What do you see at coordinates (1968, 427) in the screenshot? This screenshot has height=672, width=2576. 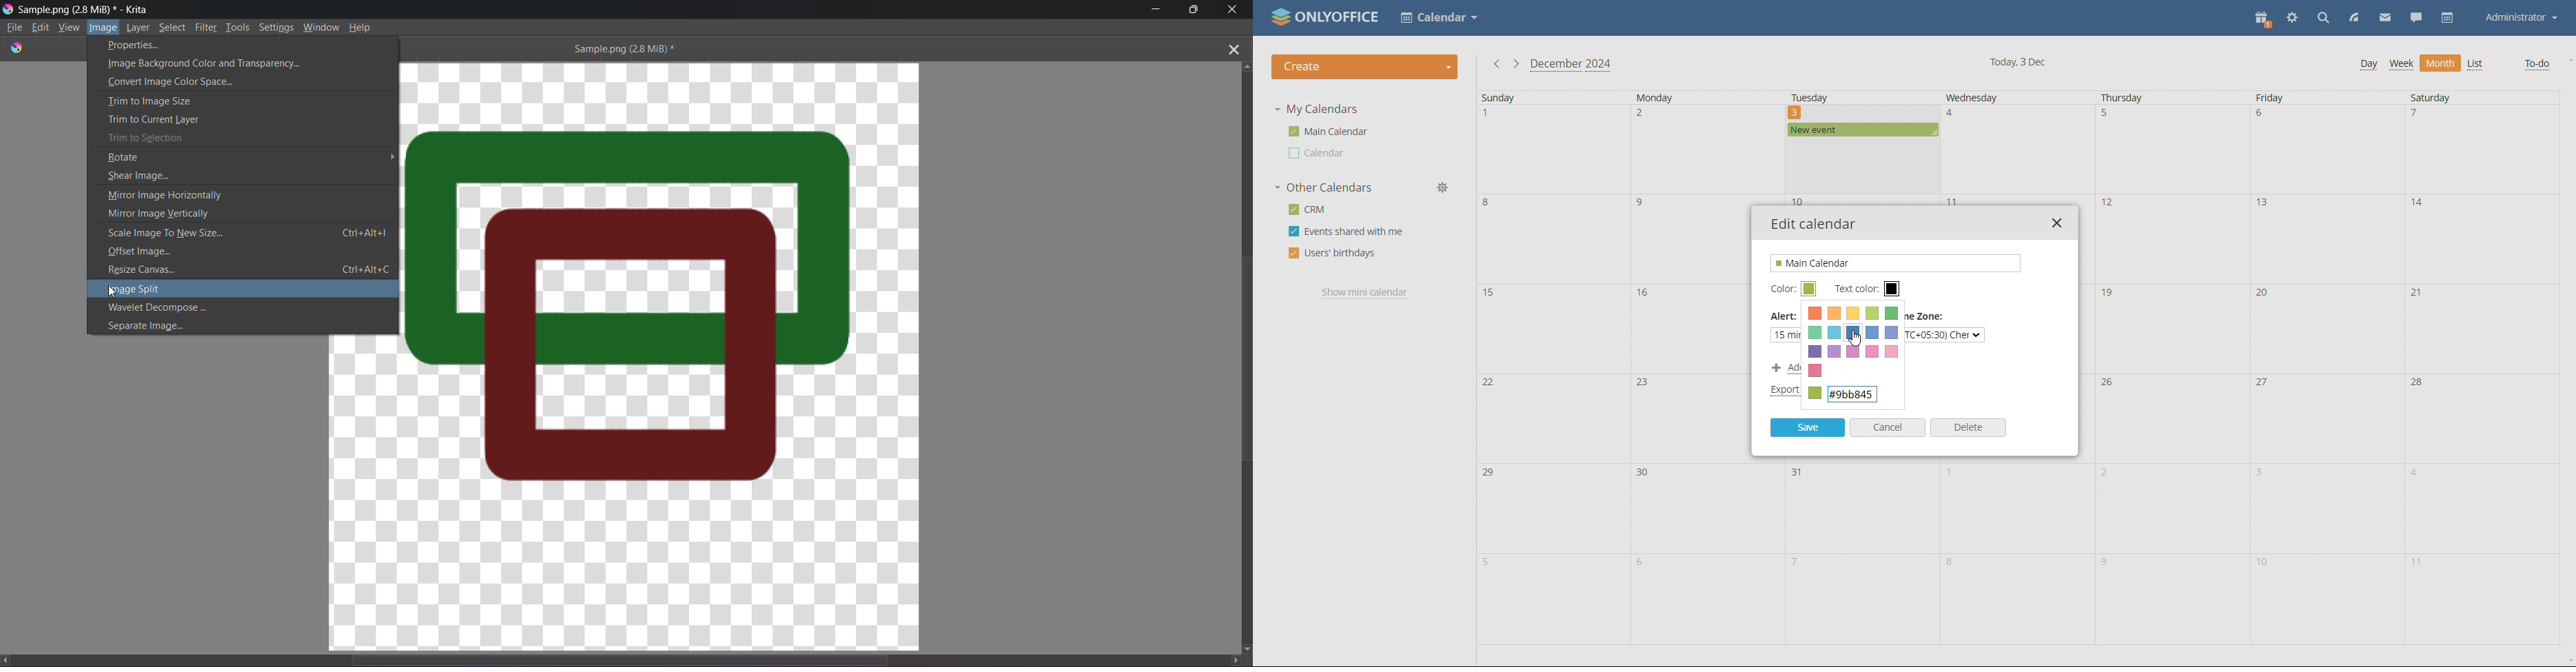 I see `delete` at bounding box center [1968, 427].